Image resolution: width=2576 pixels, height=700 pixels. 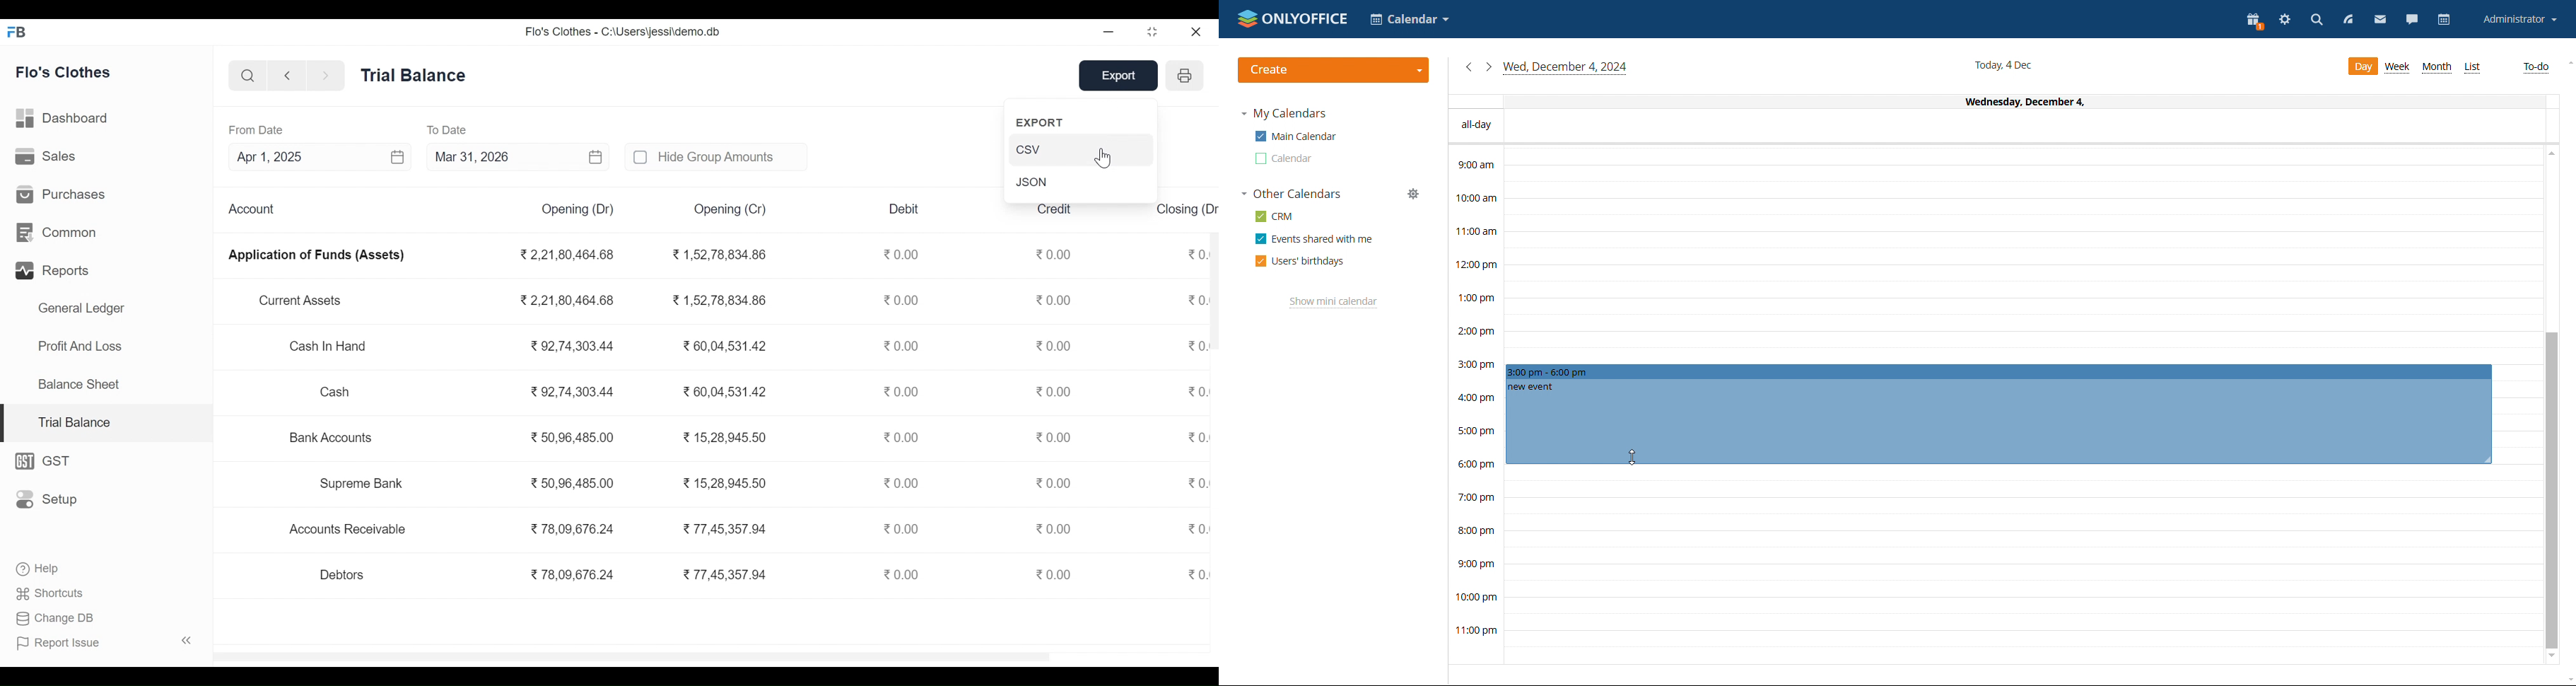 What do you see at coordinates (55, 269) in the screenshot?
I see `Reparts` at bounding box center [55, 269].